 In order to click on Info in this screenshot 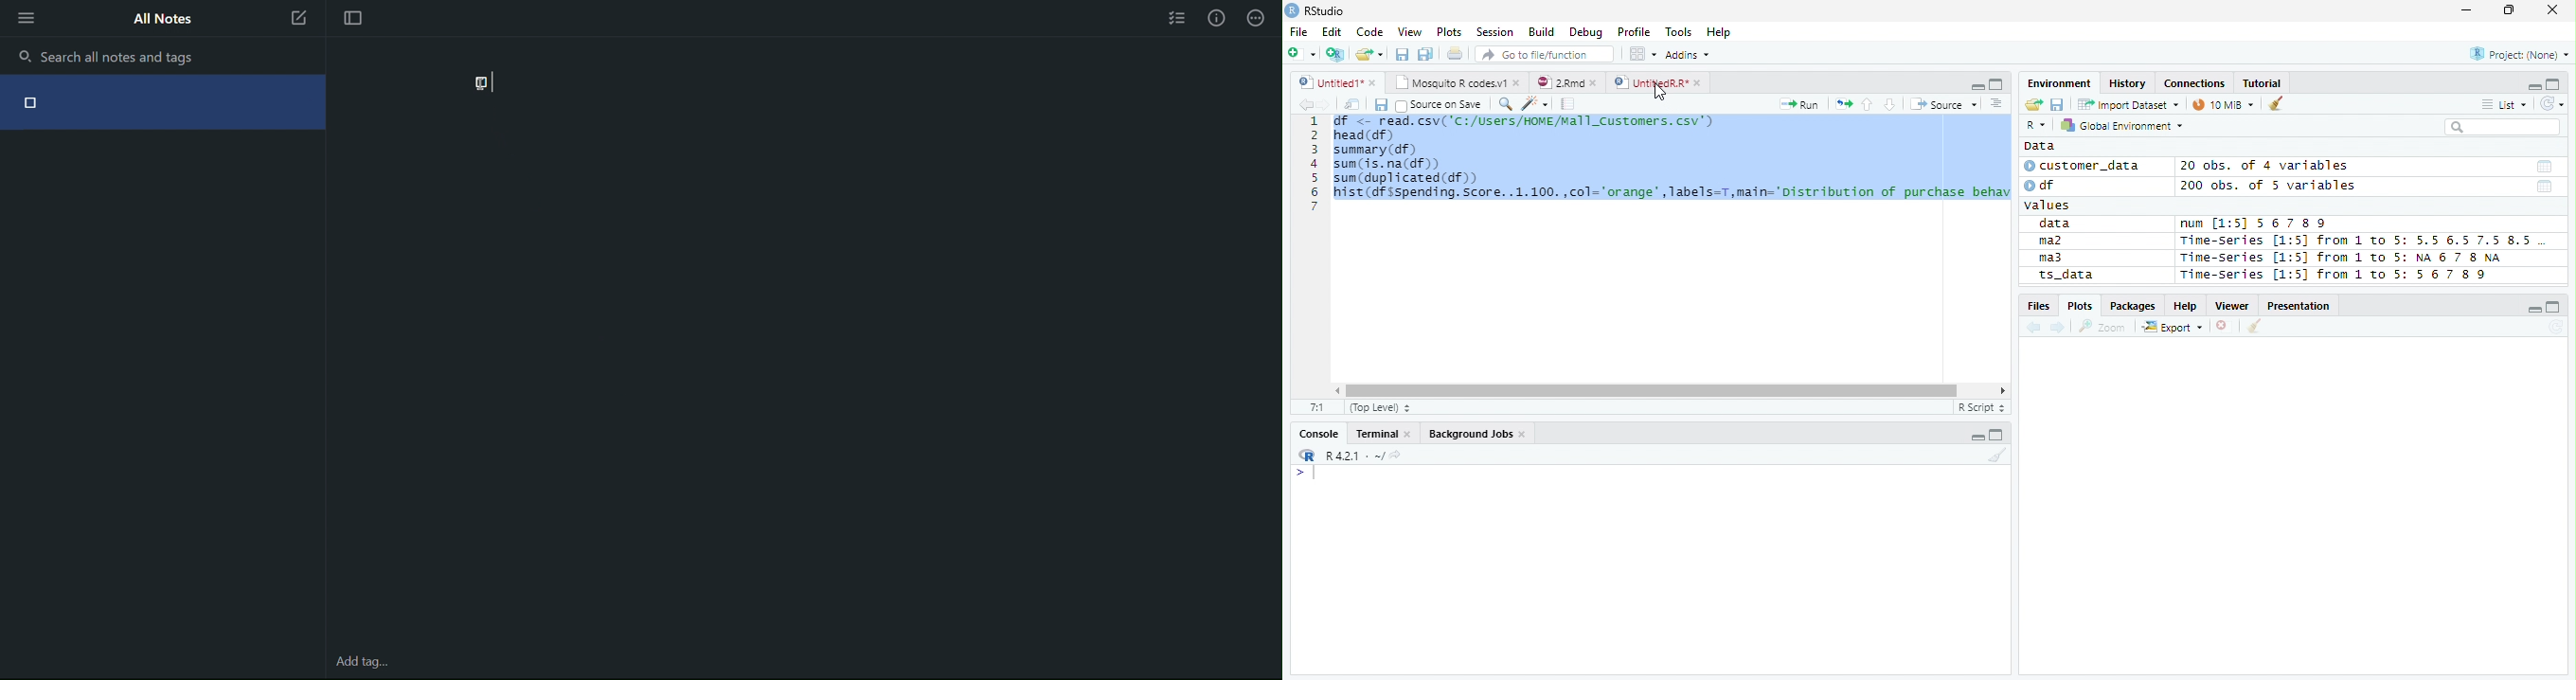, I will do `click(1219, 19)`.